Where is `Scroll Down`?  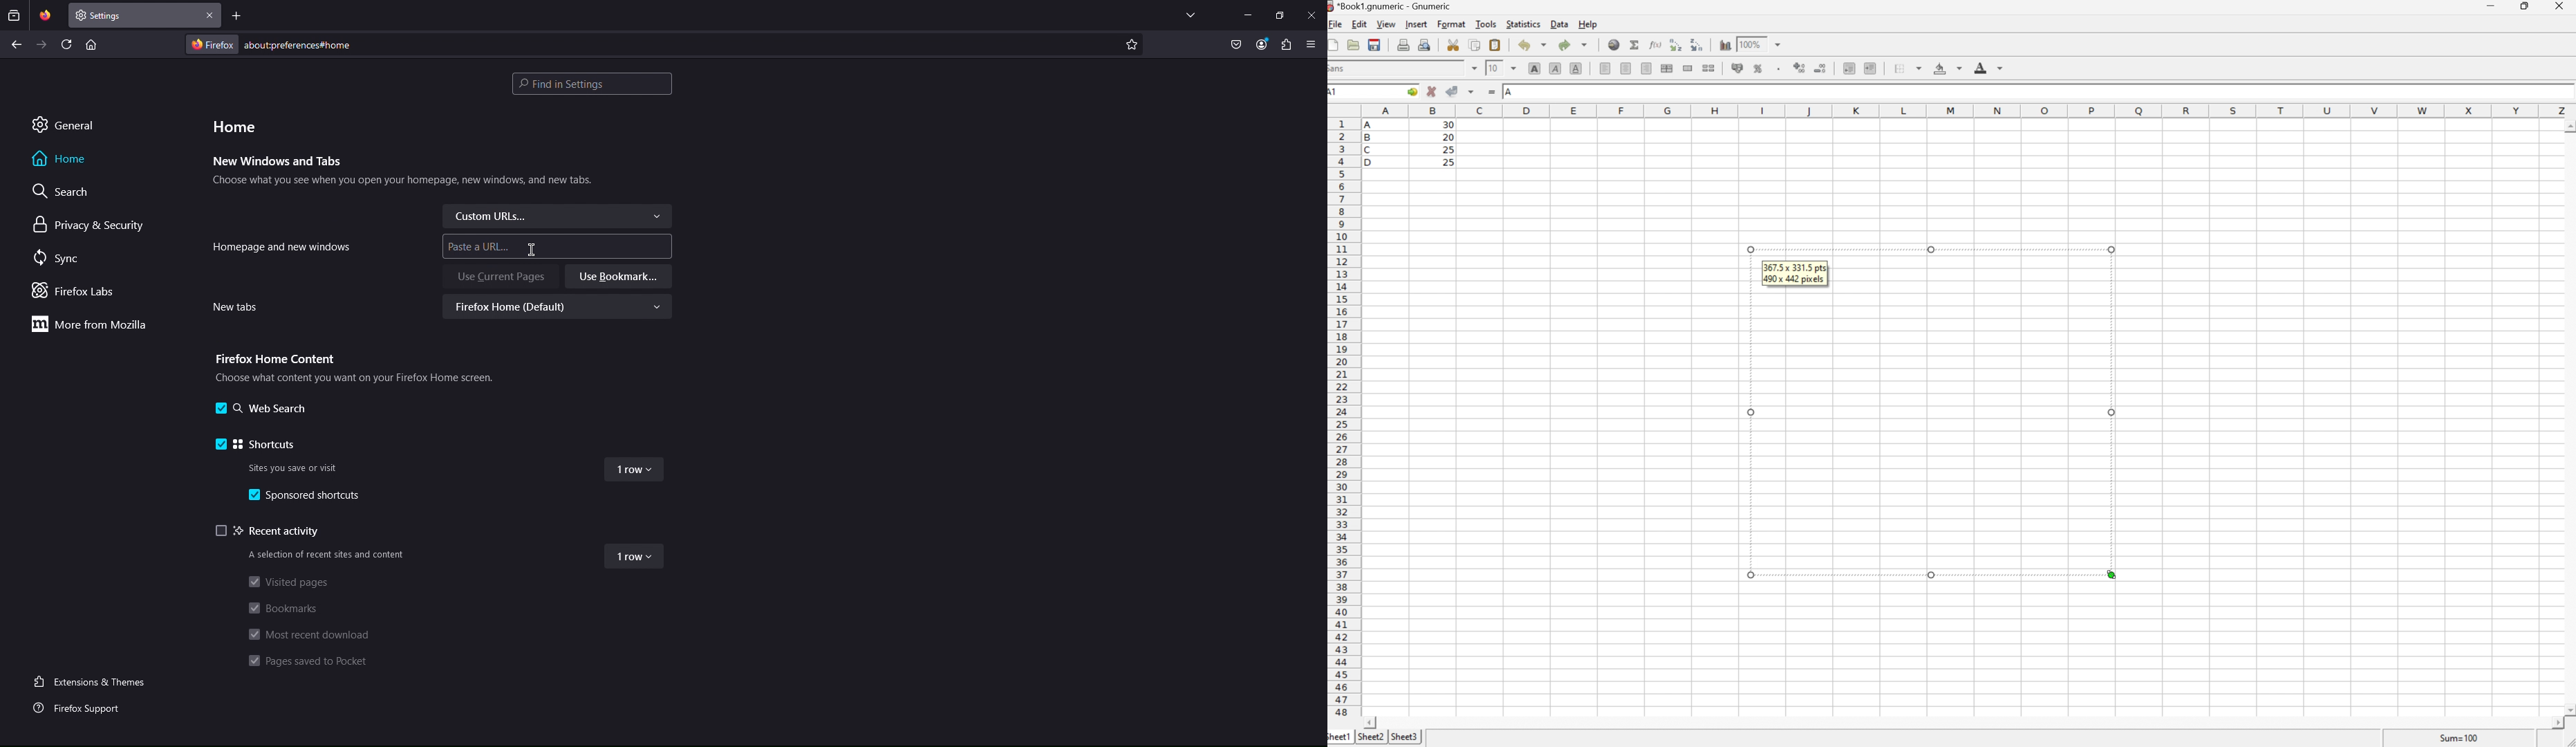
Scroll Down is located at coordinates (2569, 709).